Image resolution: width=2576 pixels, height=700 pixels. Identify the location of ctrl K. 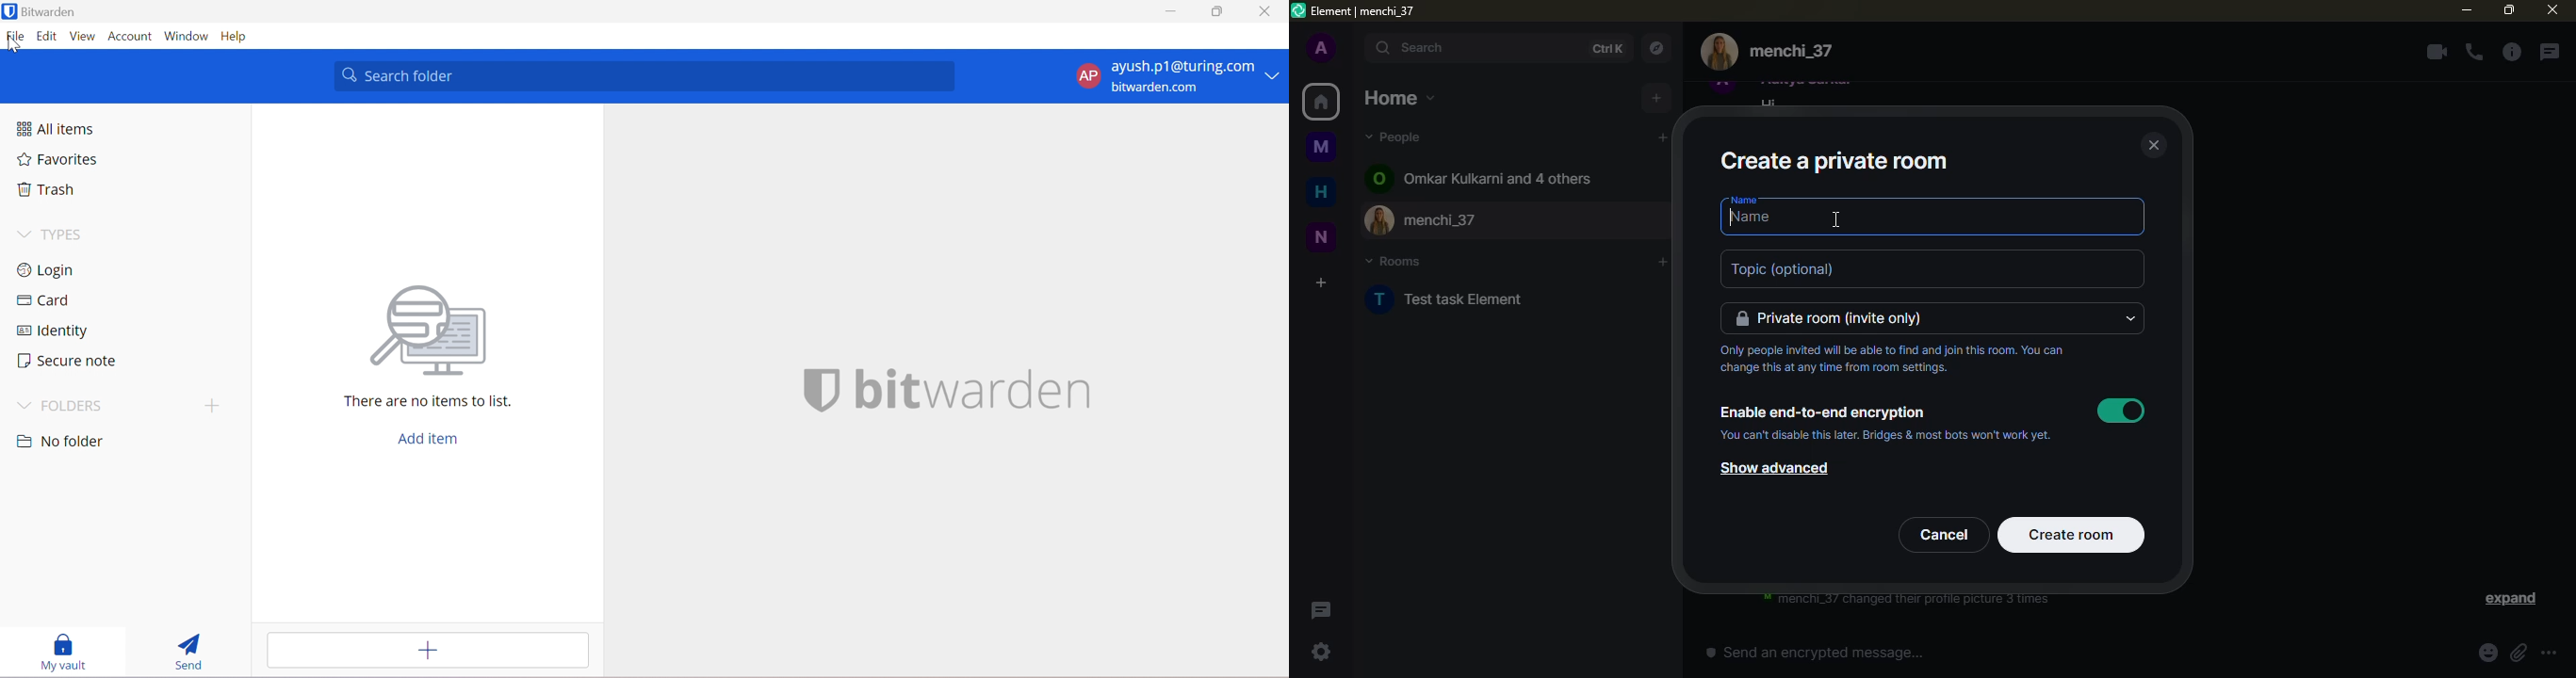
(1606, 49).